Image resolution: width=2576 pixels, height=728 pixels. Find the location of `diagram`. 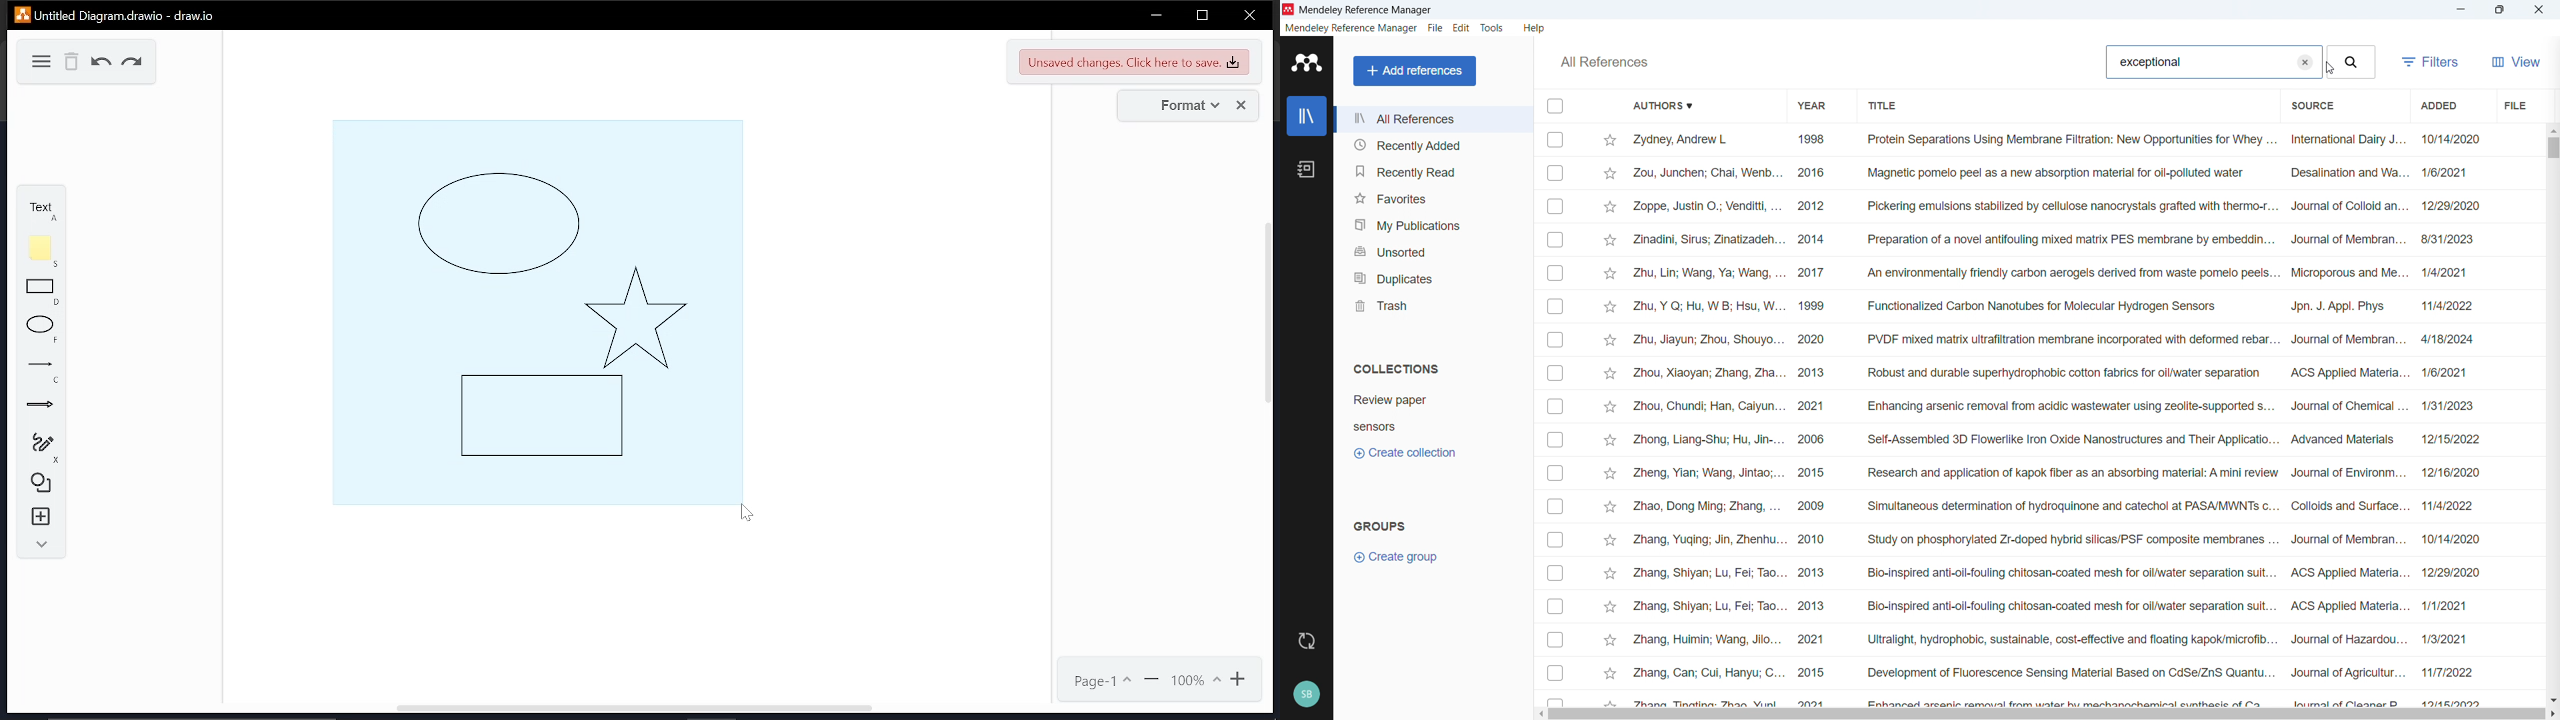

diagram is located at coordinates (38, 60).